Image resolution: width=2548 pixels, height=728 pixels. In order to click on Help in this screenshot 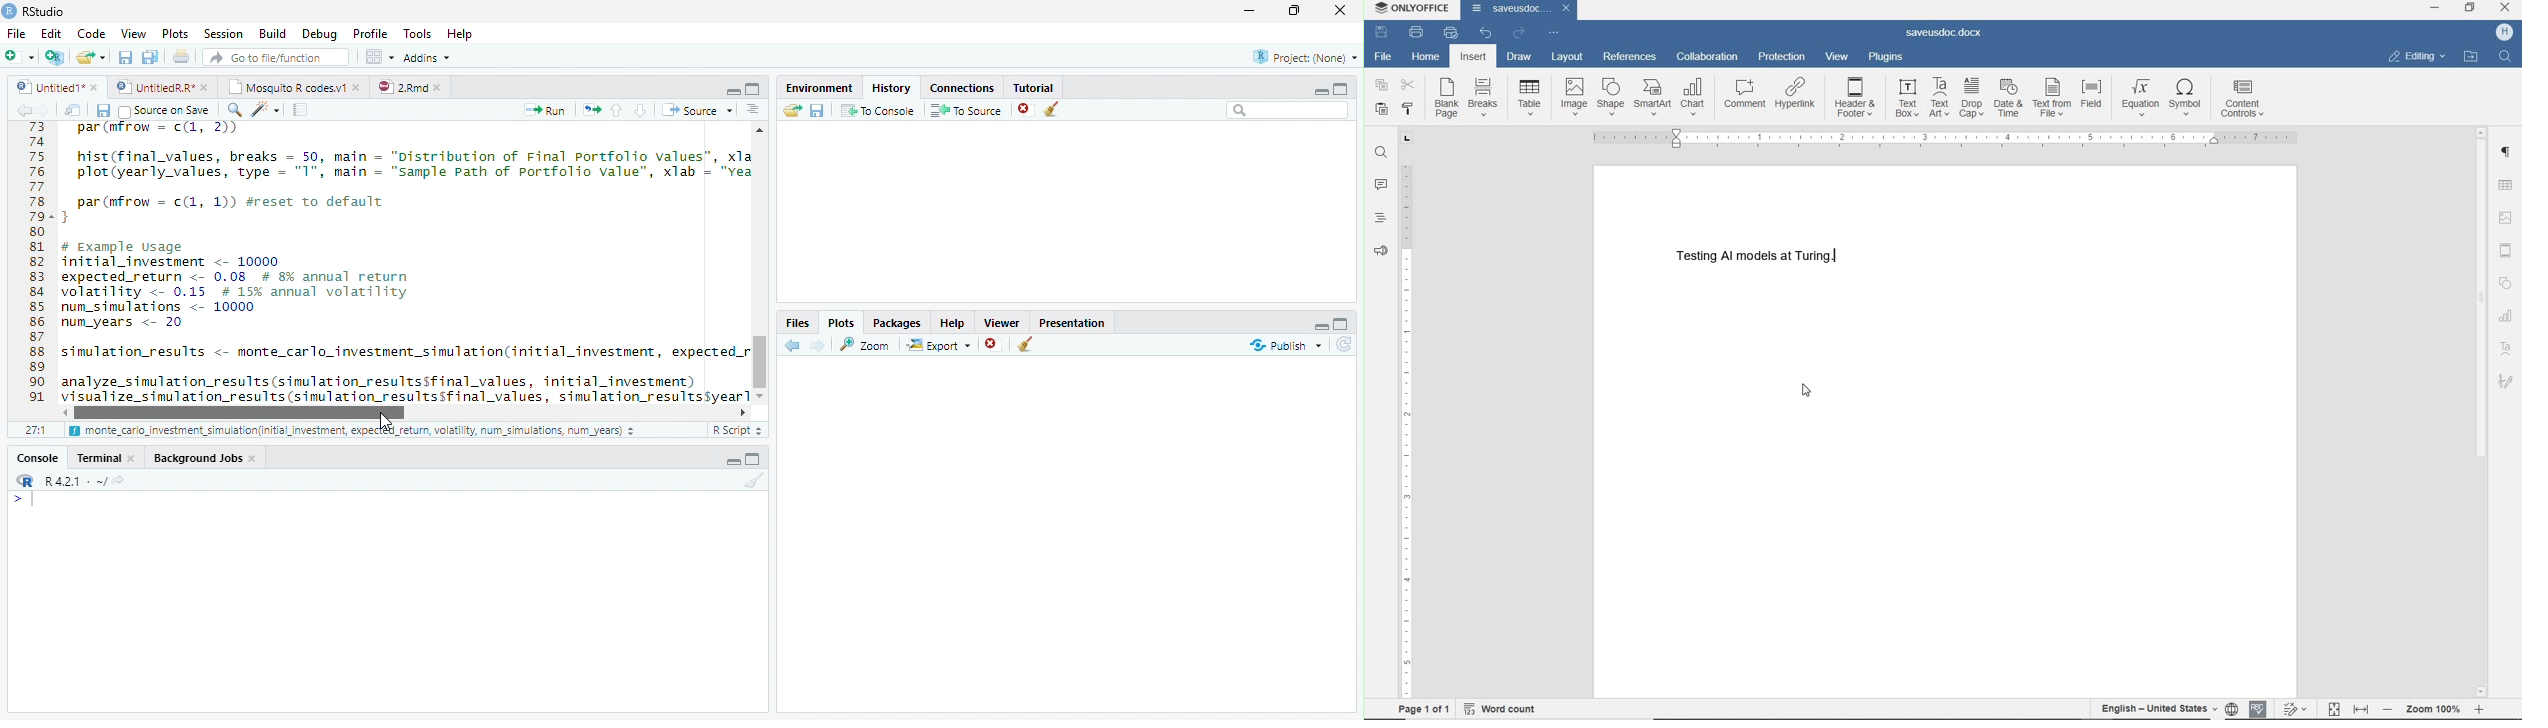, I will do `click(462, 35)`.